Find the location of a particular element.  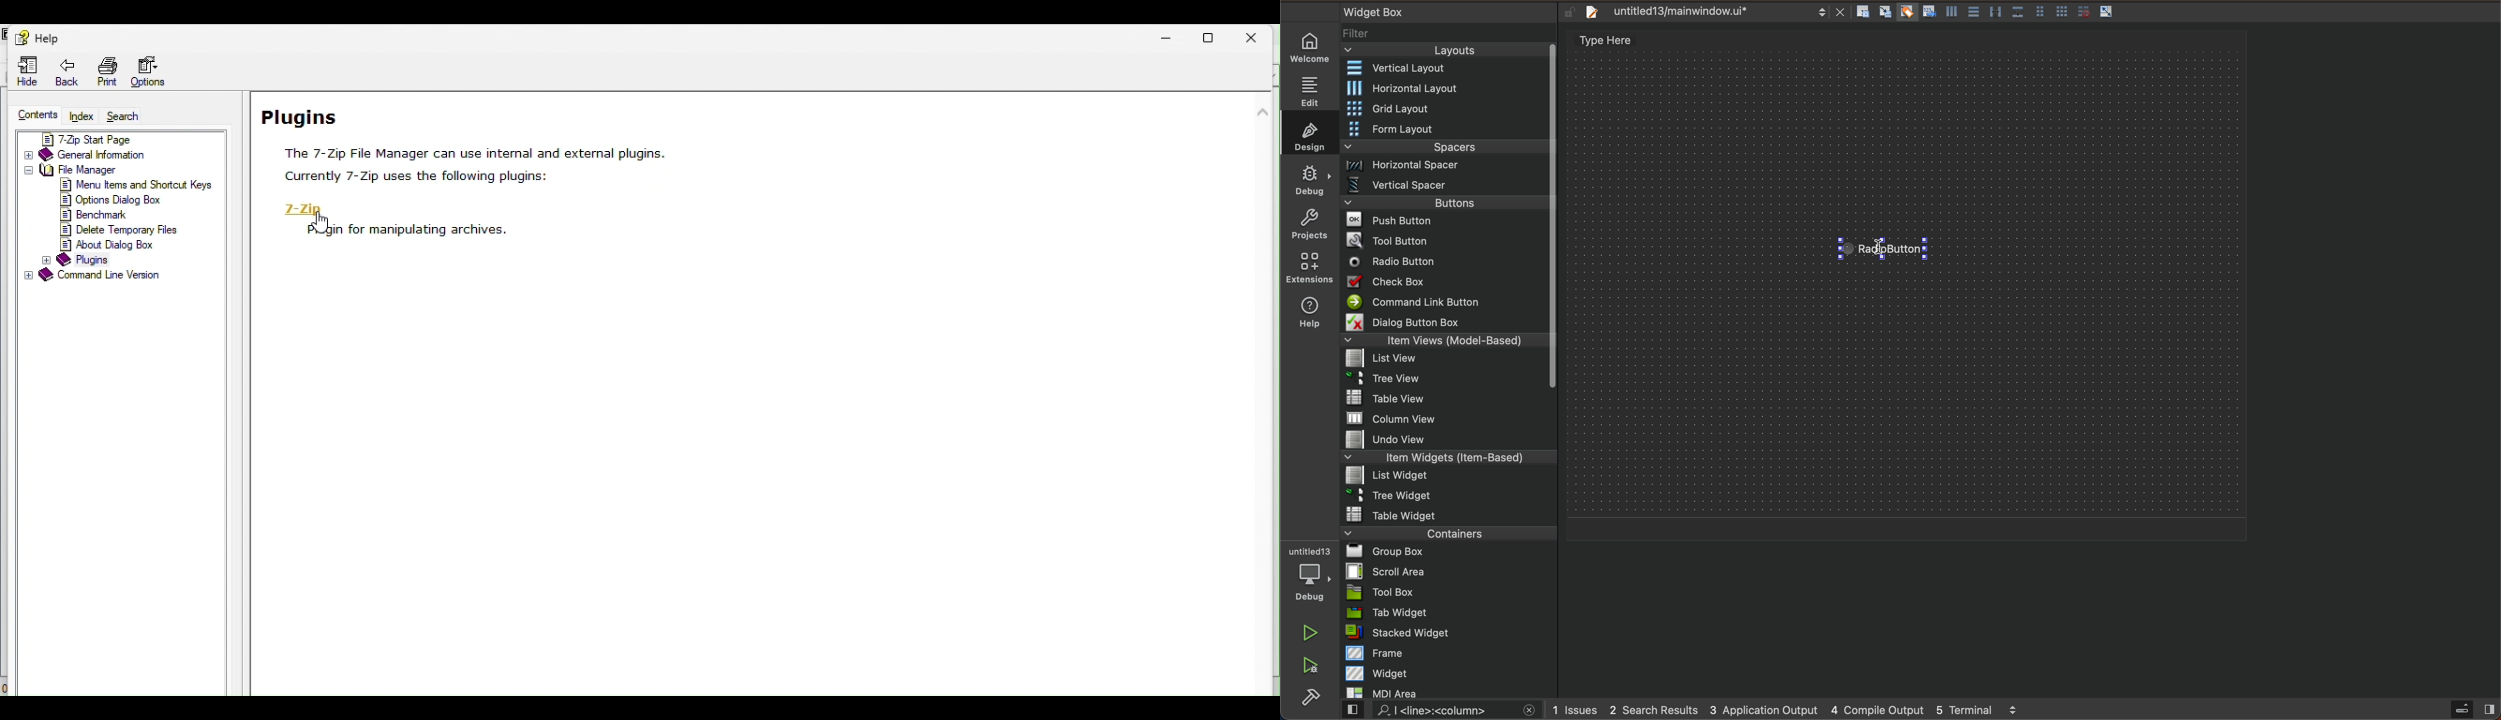

scroll area is located at coordinates (1449, 571).